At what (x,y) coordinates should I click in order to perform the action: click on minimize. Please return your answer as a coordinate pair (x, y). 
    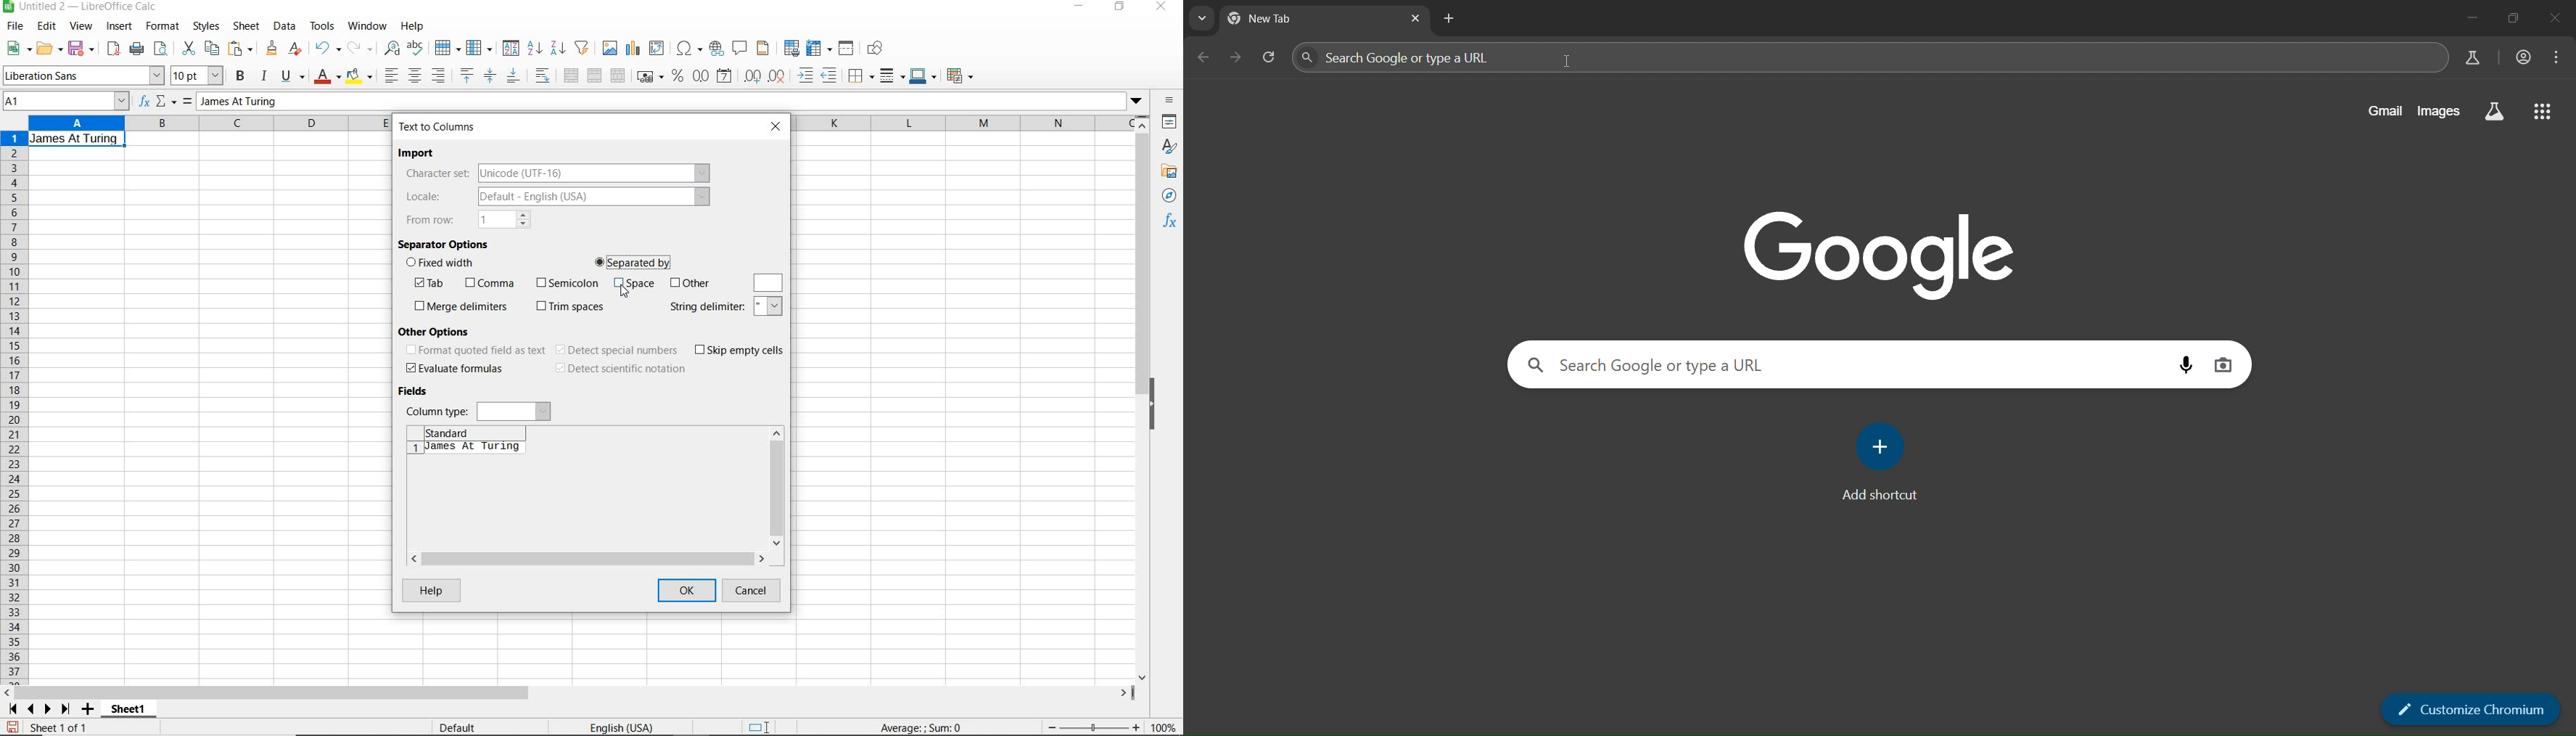
    Looking at the image, I should click on (1079, 8).